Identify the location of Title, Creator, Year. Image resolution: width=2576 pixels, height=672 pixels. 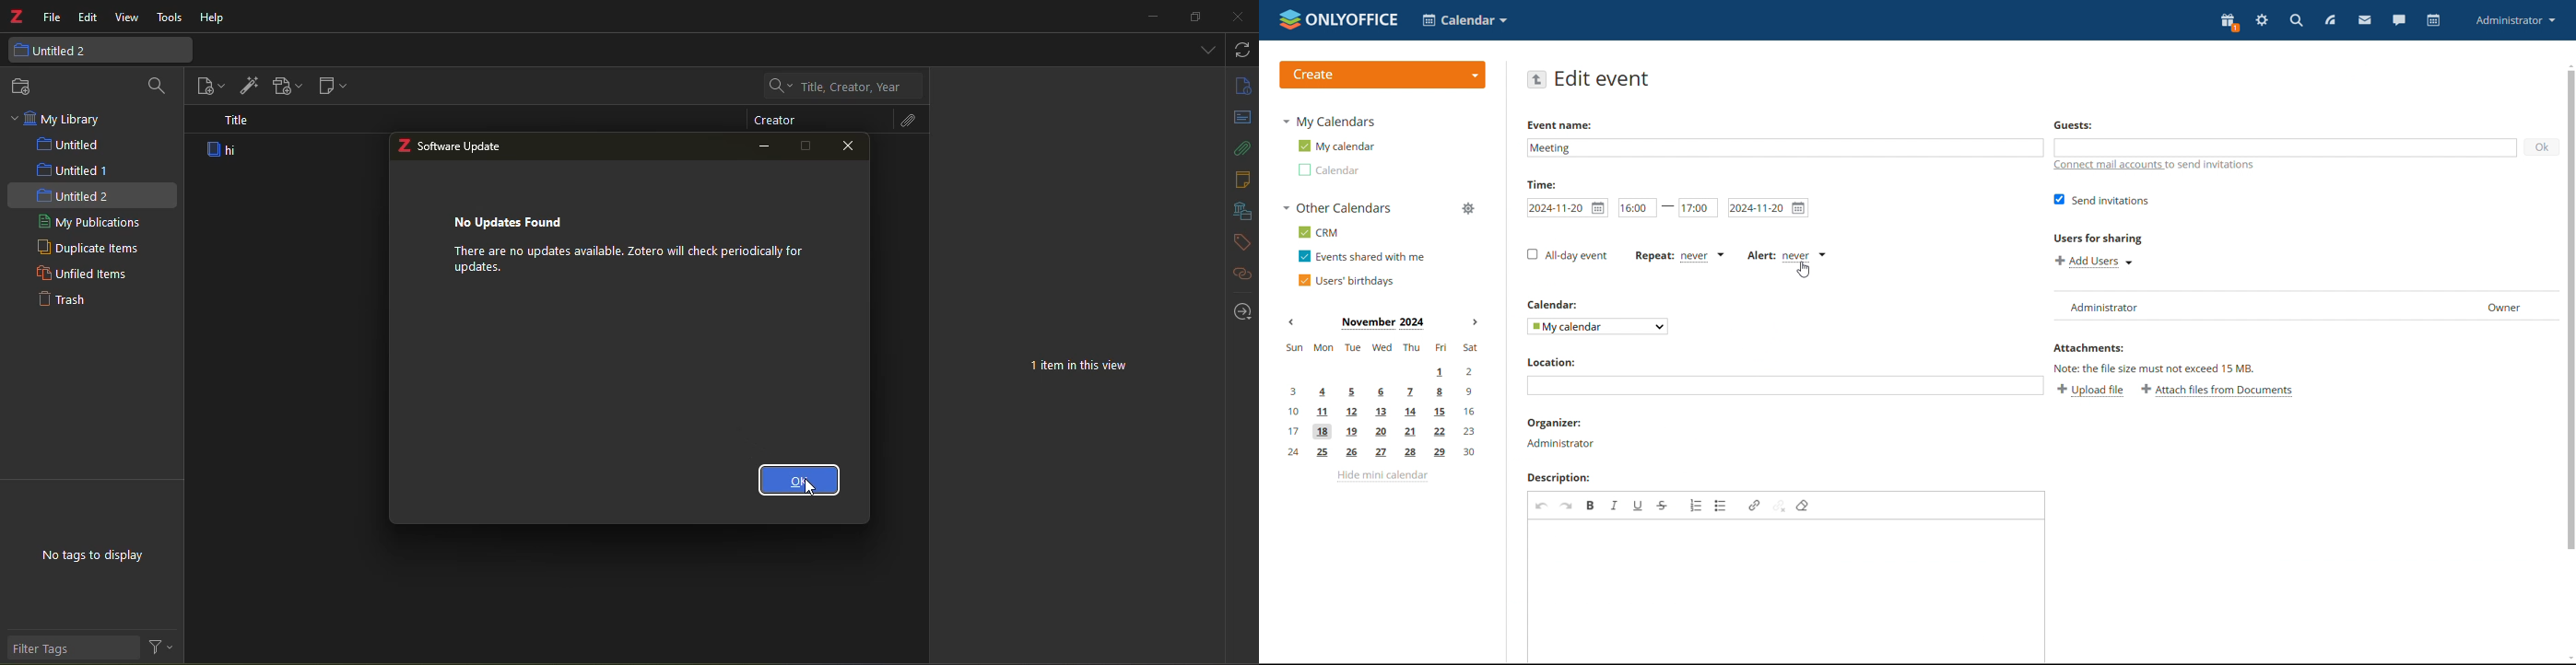
(839, 86).